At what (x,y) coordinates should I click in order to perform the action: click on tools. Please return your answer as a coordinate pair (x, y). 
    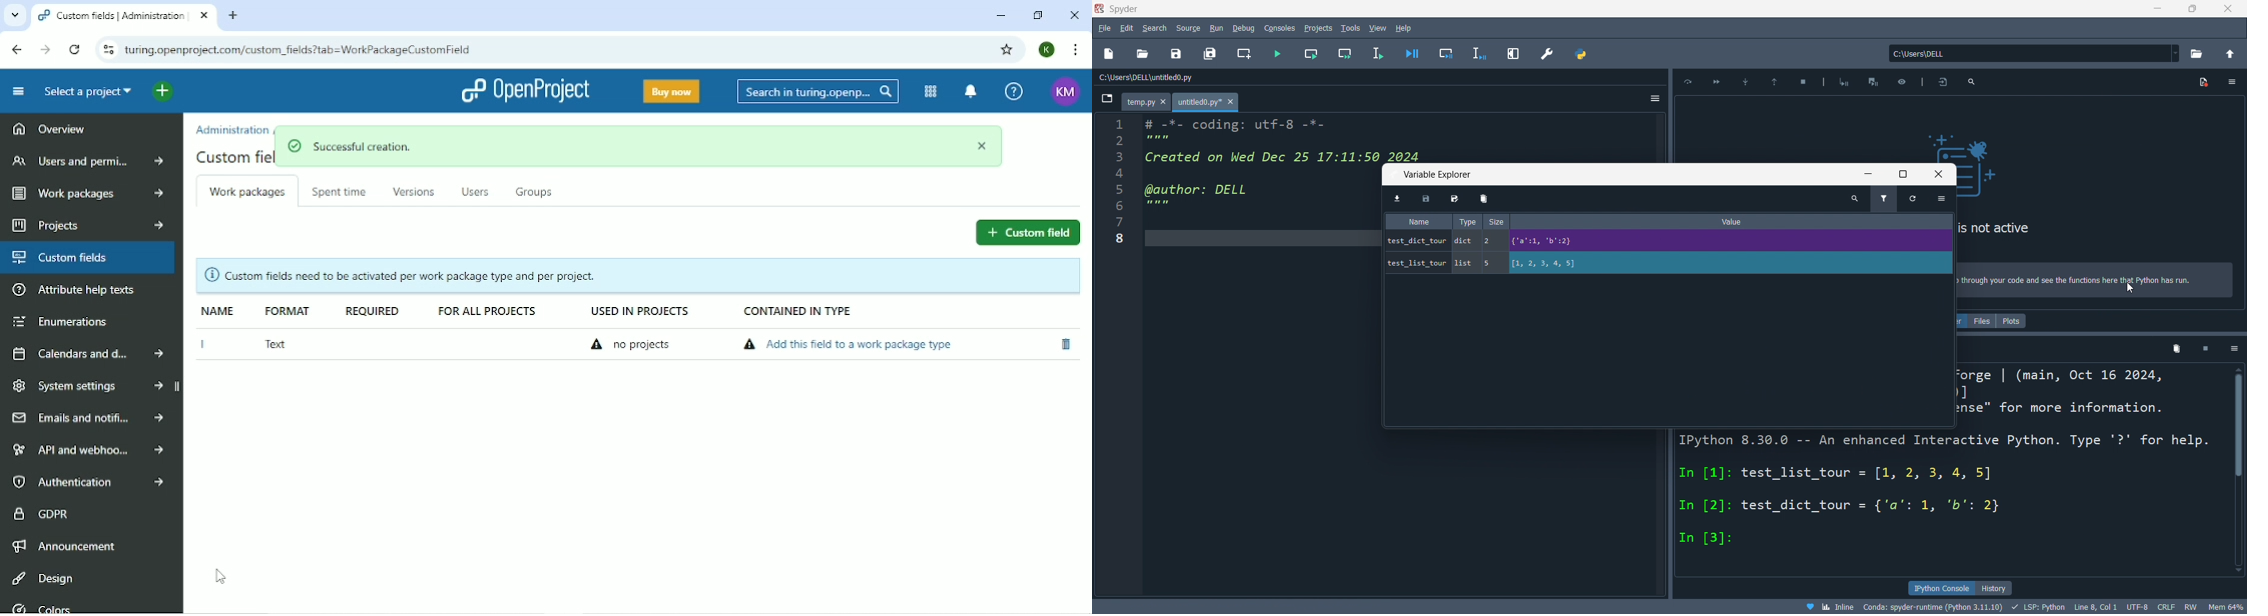
    Looking at the image, I should click on (1350, 28).